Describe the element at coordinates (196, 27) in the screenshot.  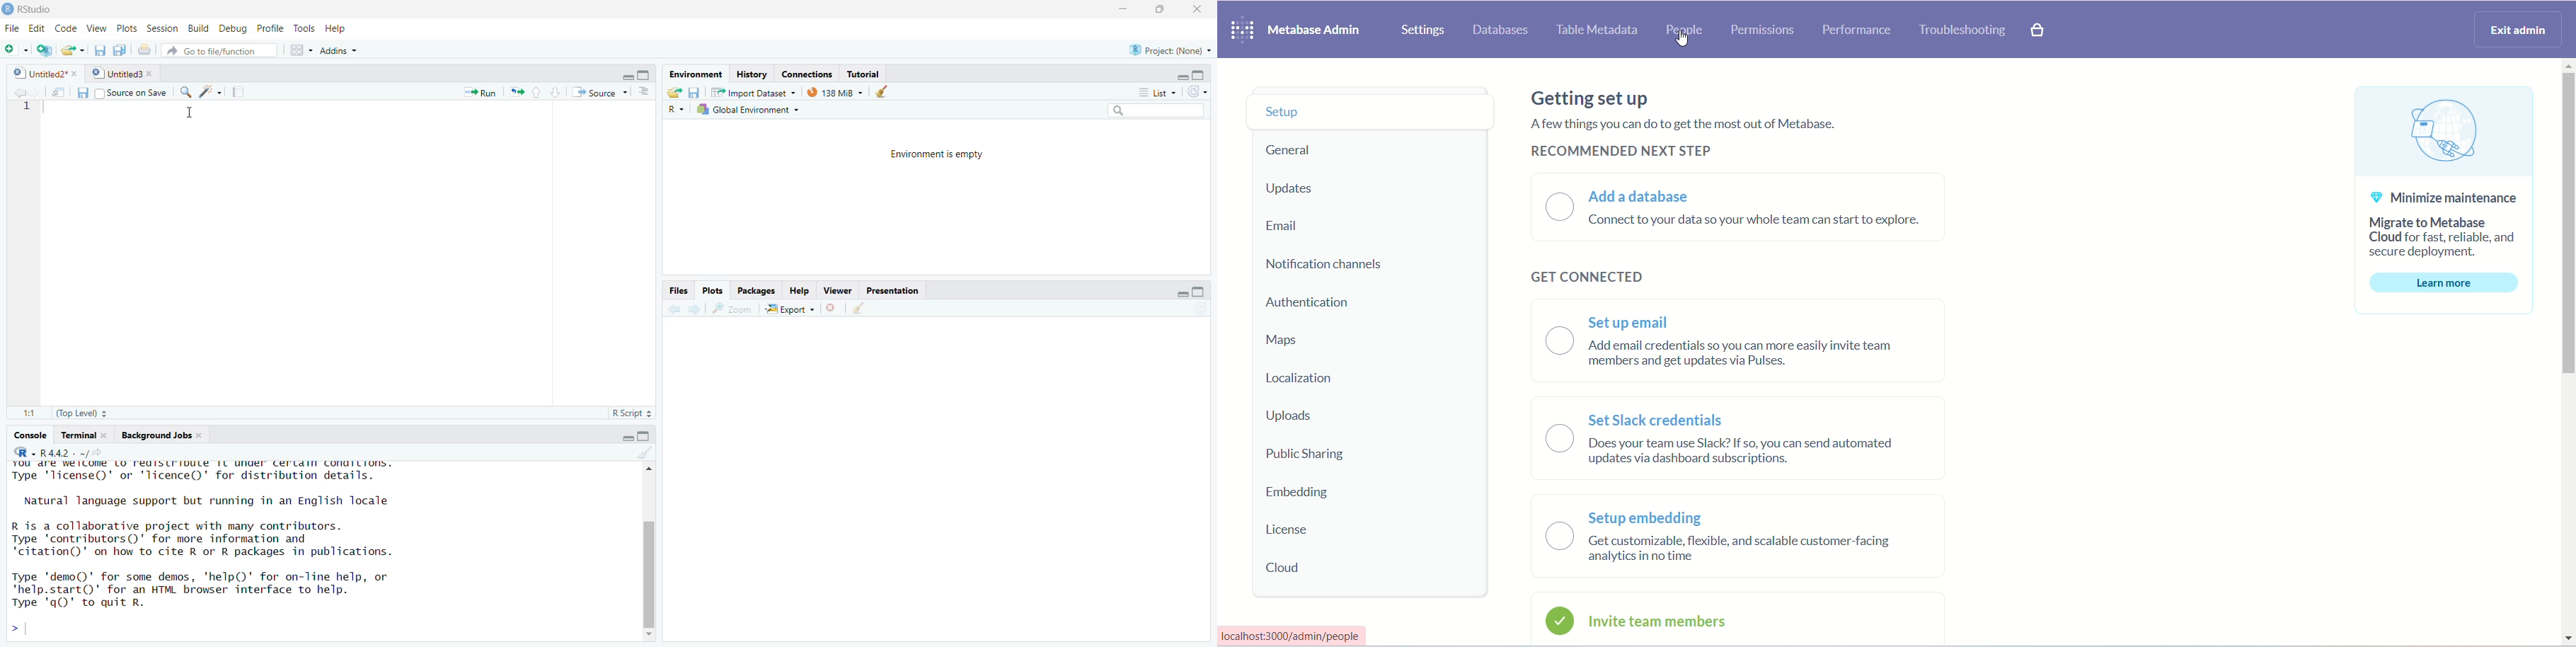
I see `Build` at that location.